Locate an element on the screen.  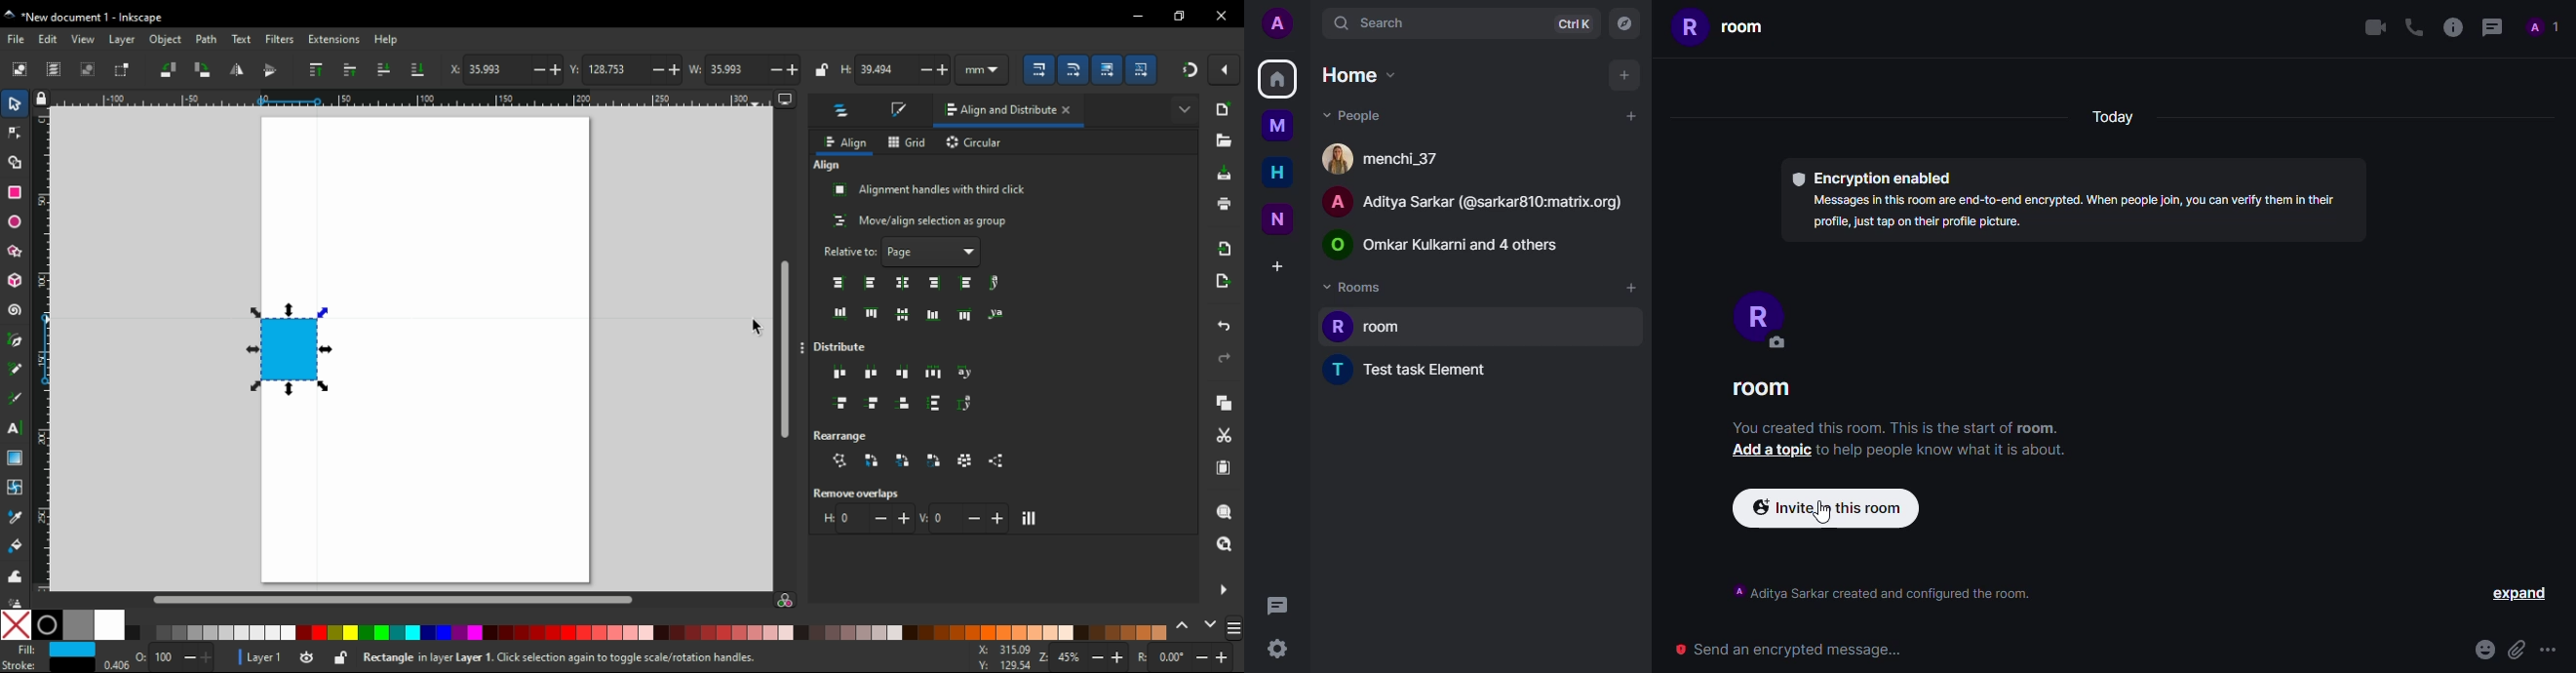
file is located at coordinates (18, 40).